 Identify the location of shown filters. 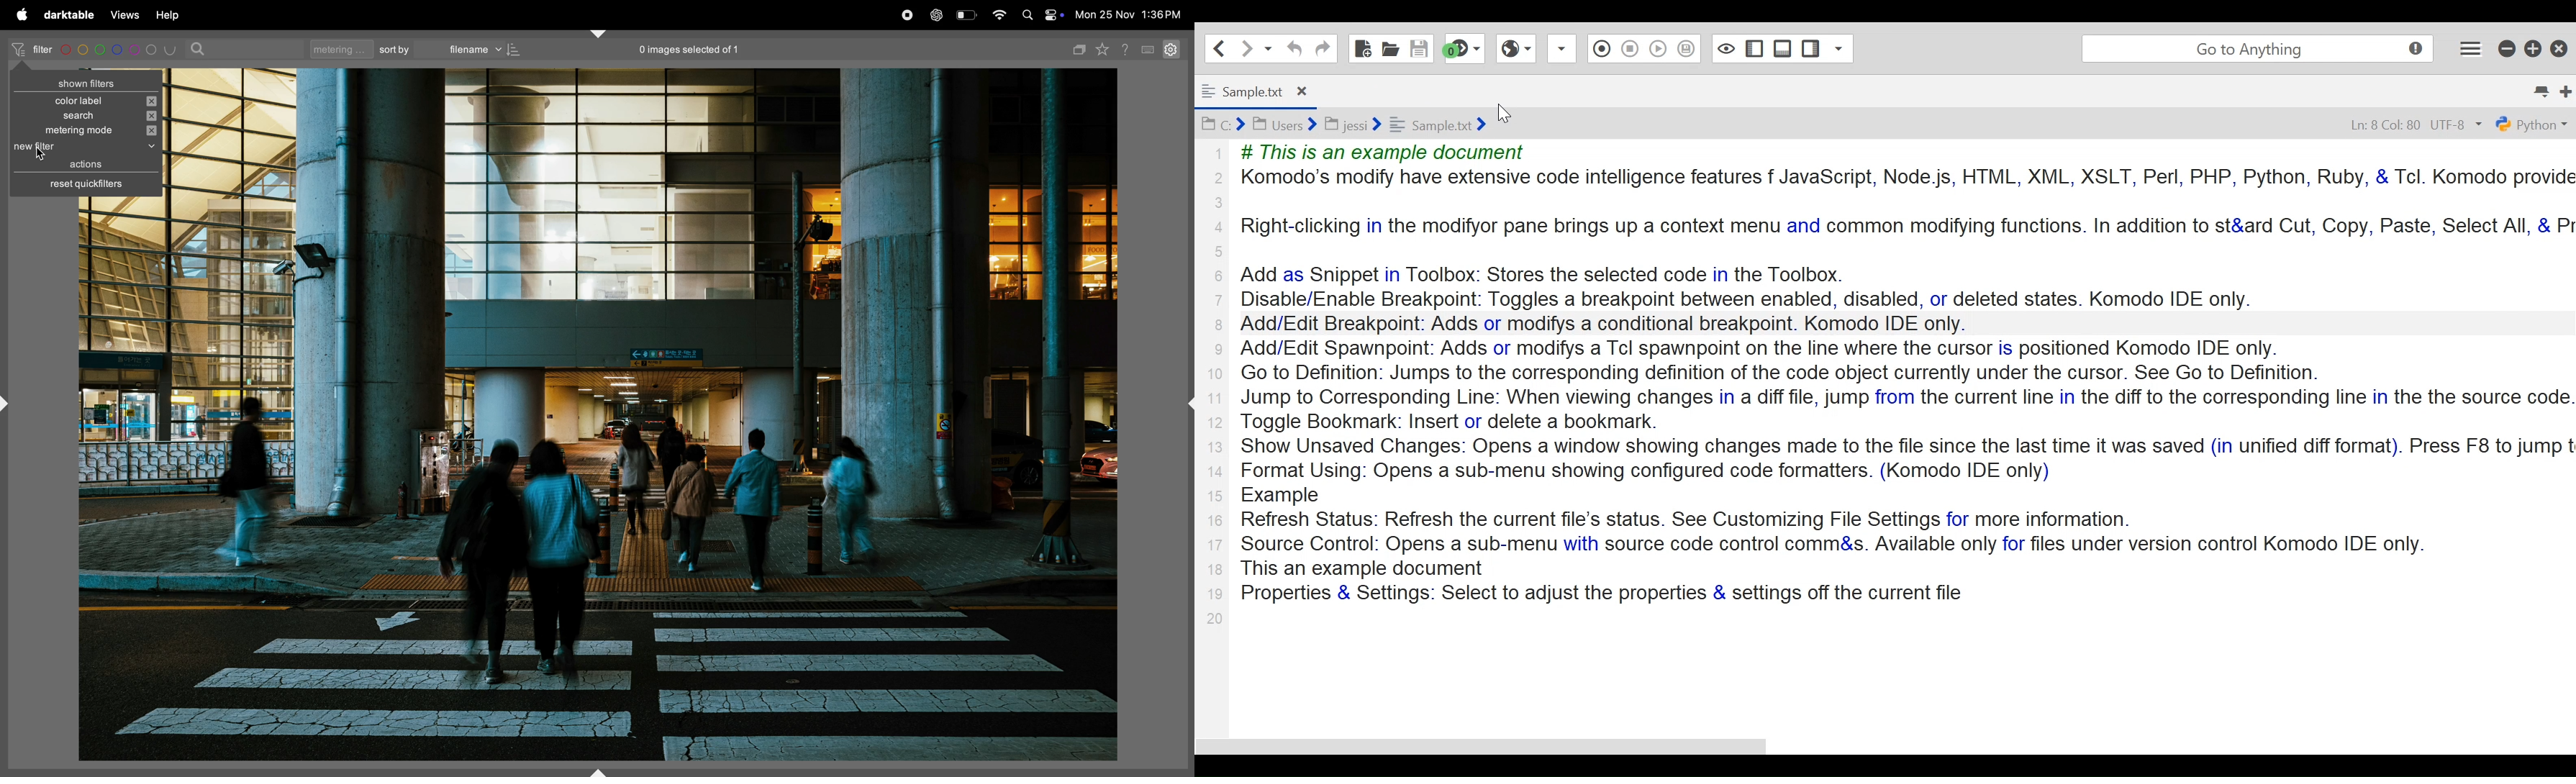
(89, 77).